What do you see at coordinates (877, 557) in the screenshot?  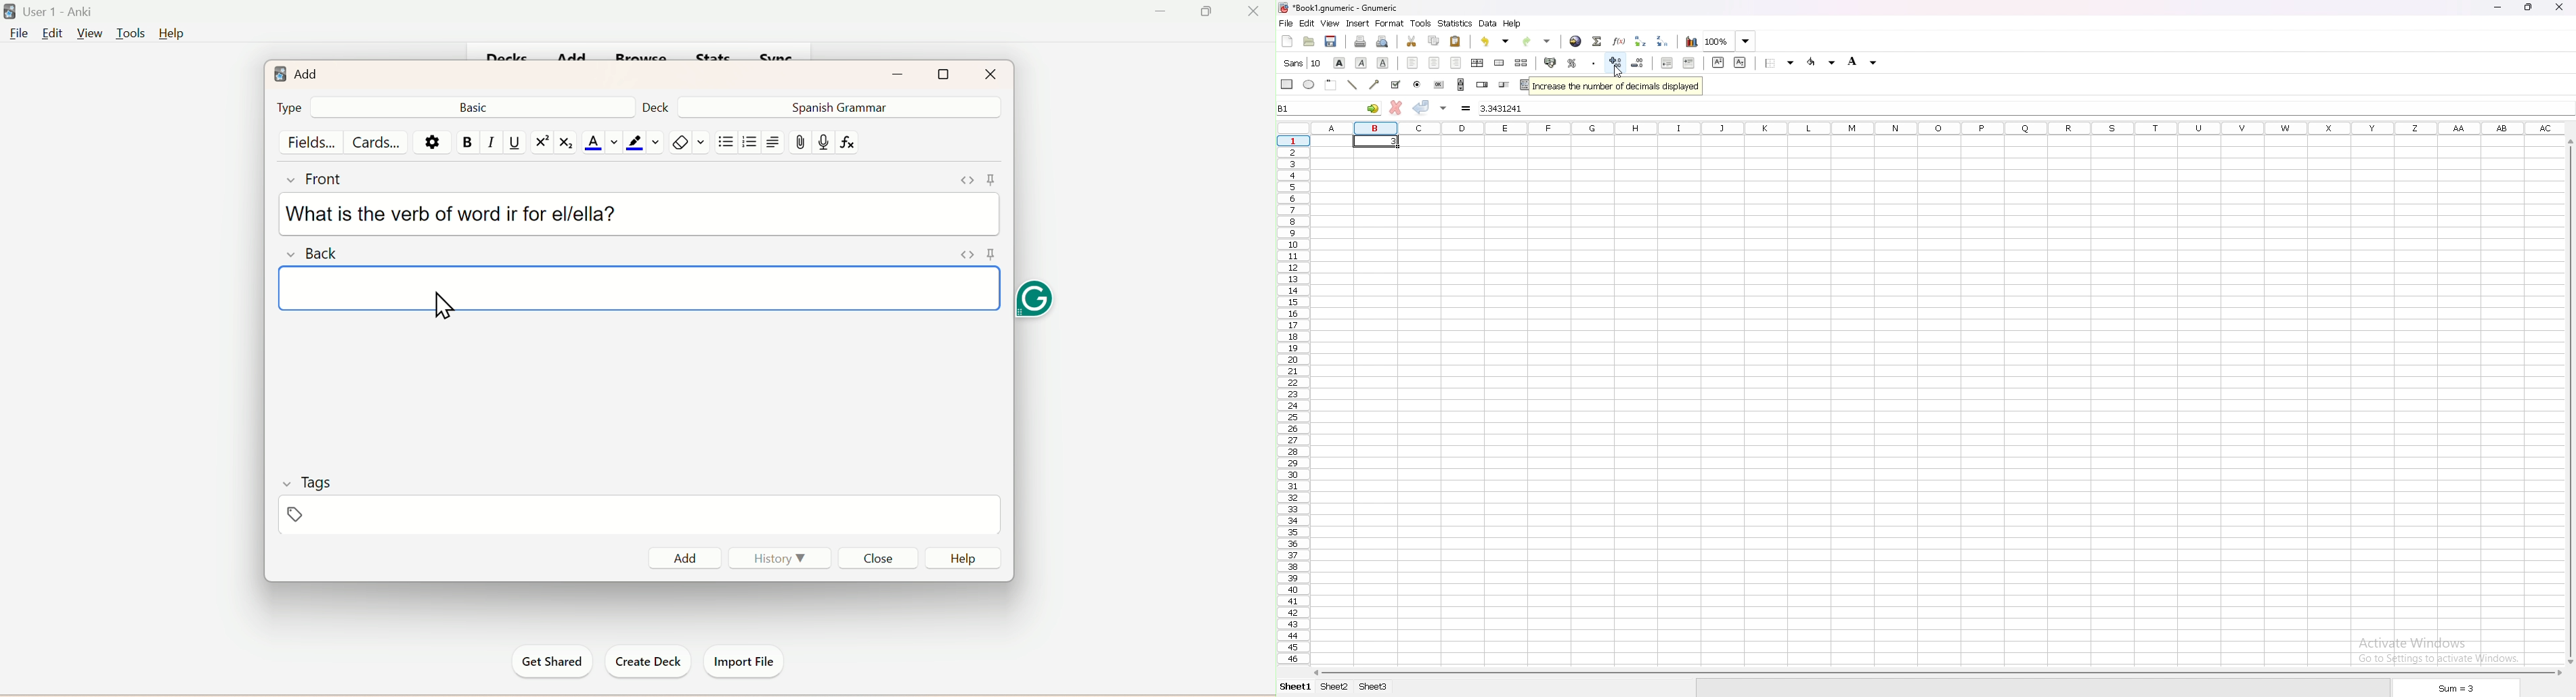 I see `Close` at bounding box center [877, 557].